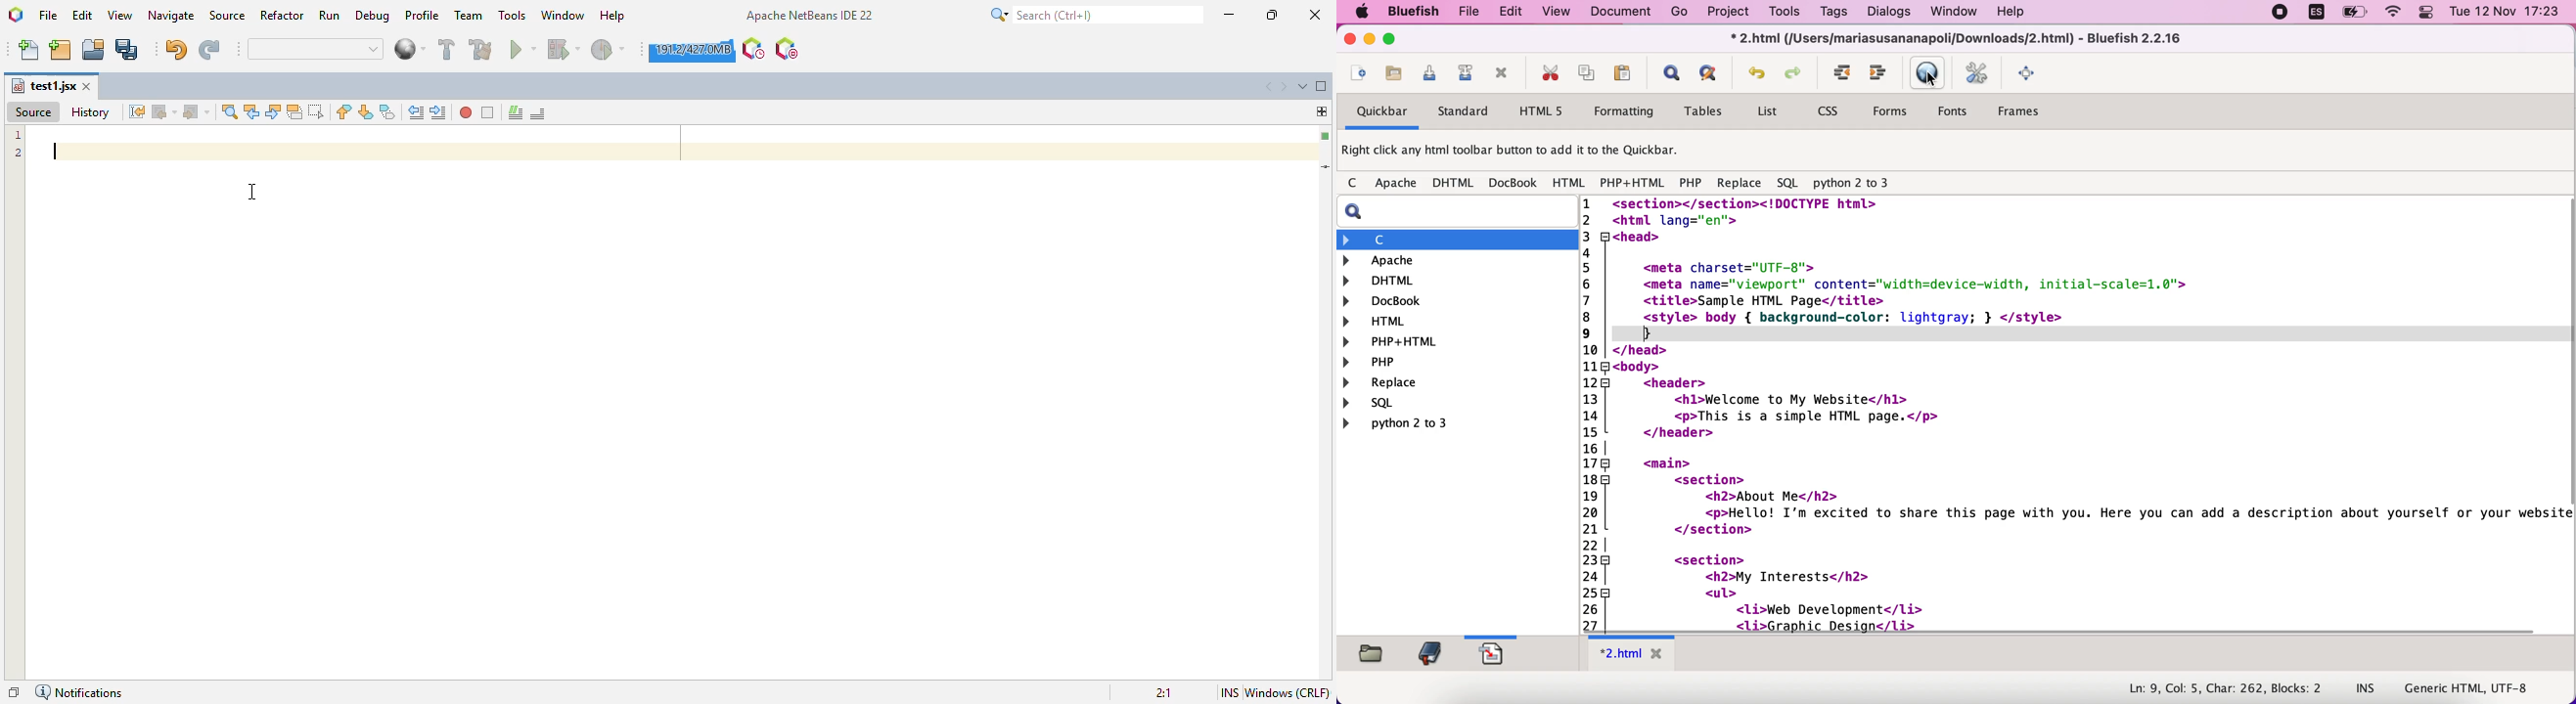 This screenshot has height=728, width=2576. I want to click on maximize, so click(1396, 41).